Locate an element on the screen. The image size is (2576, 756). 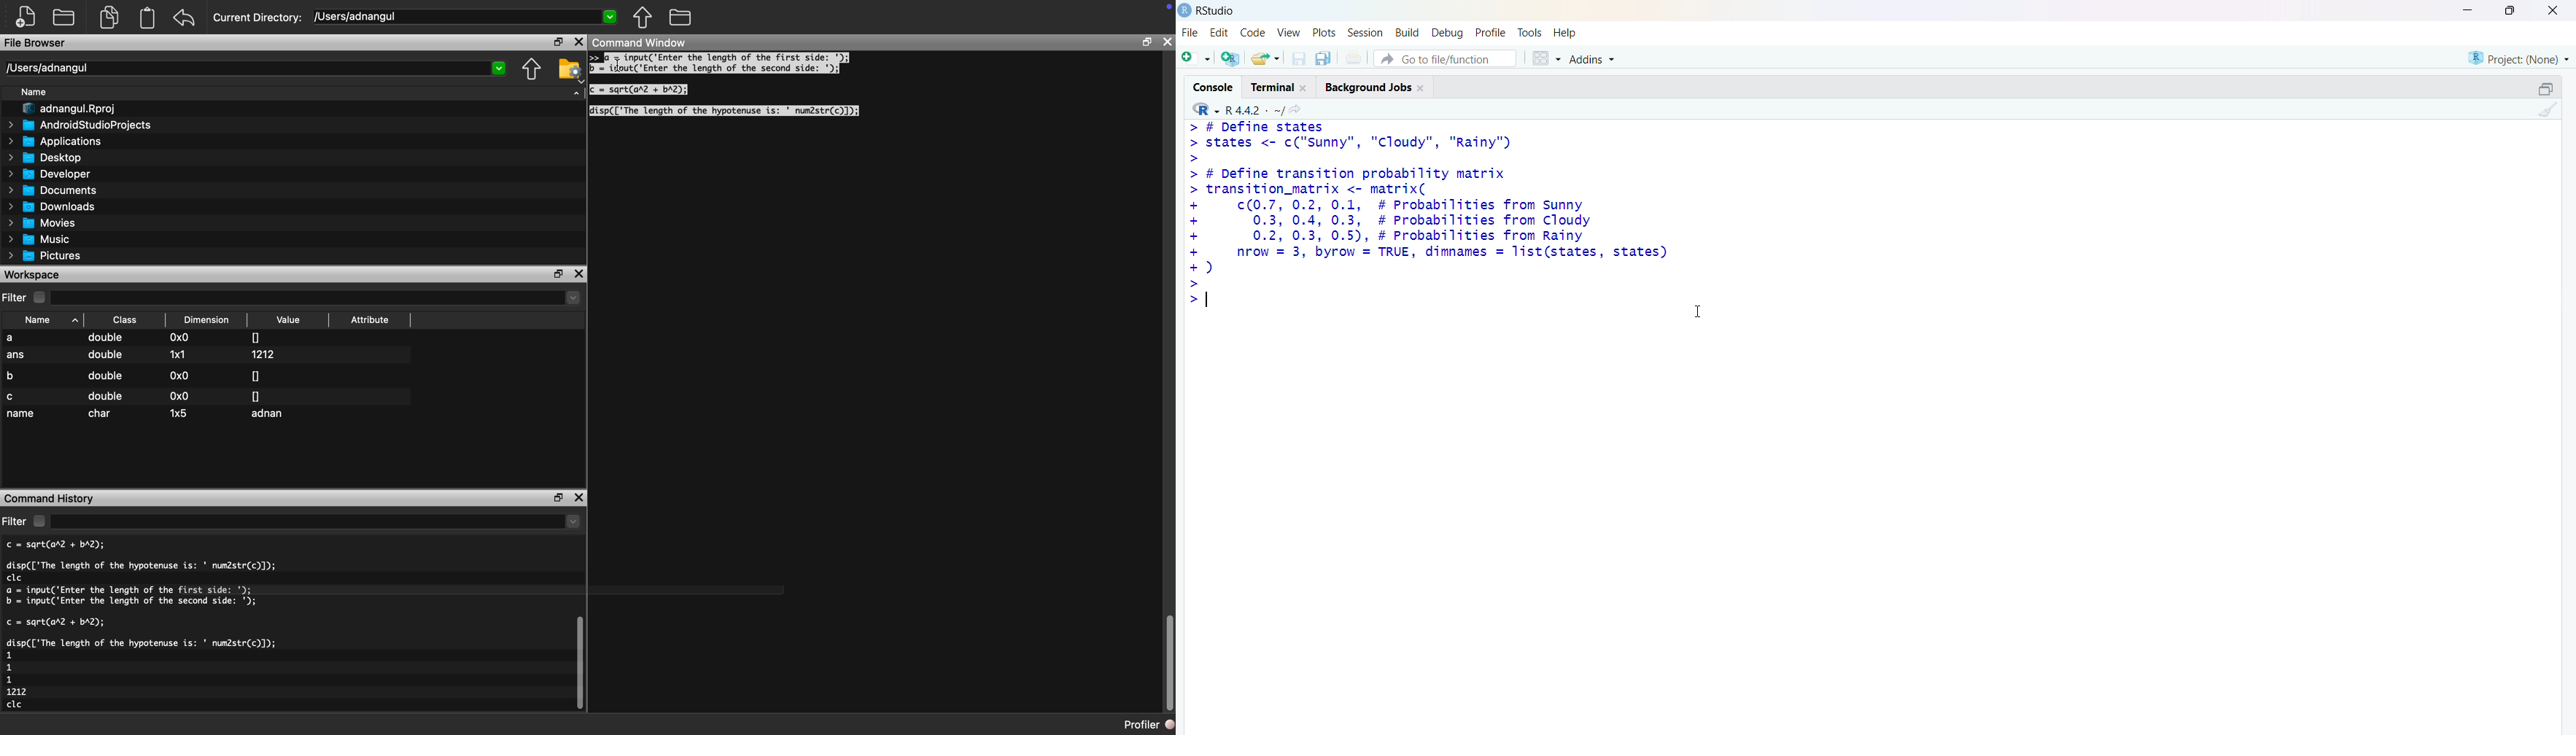
maximize is located at coordinates (2507, 10).